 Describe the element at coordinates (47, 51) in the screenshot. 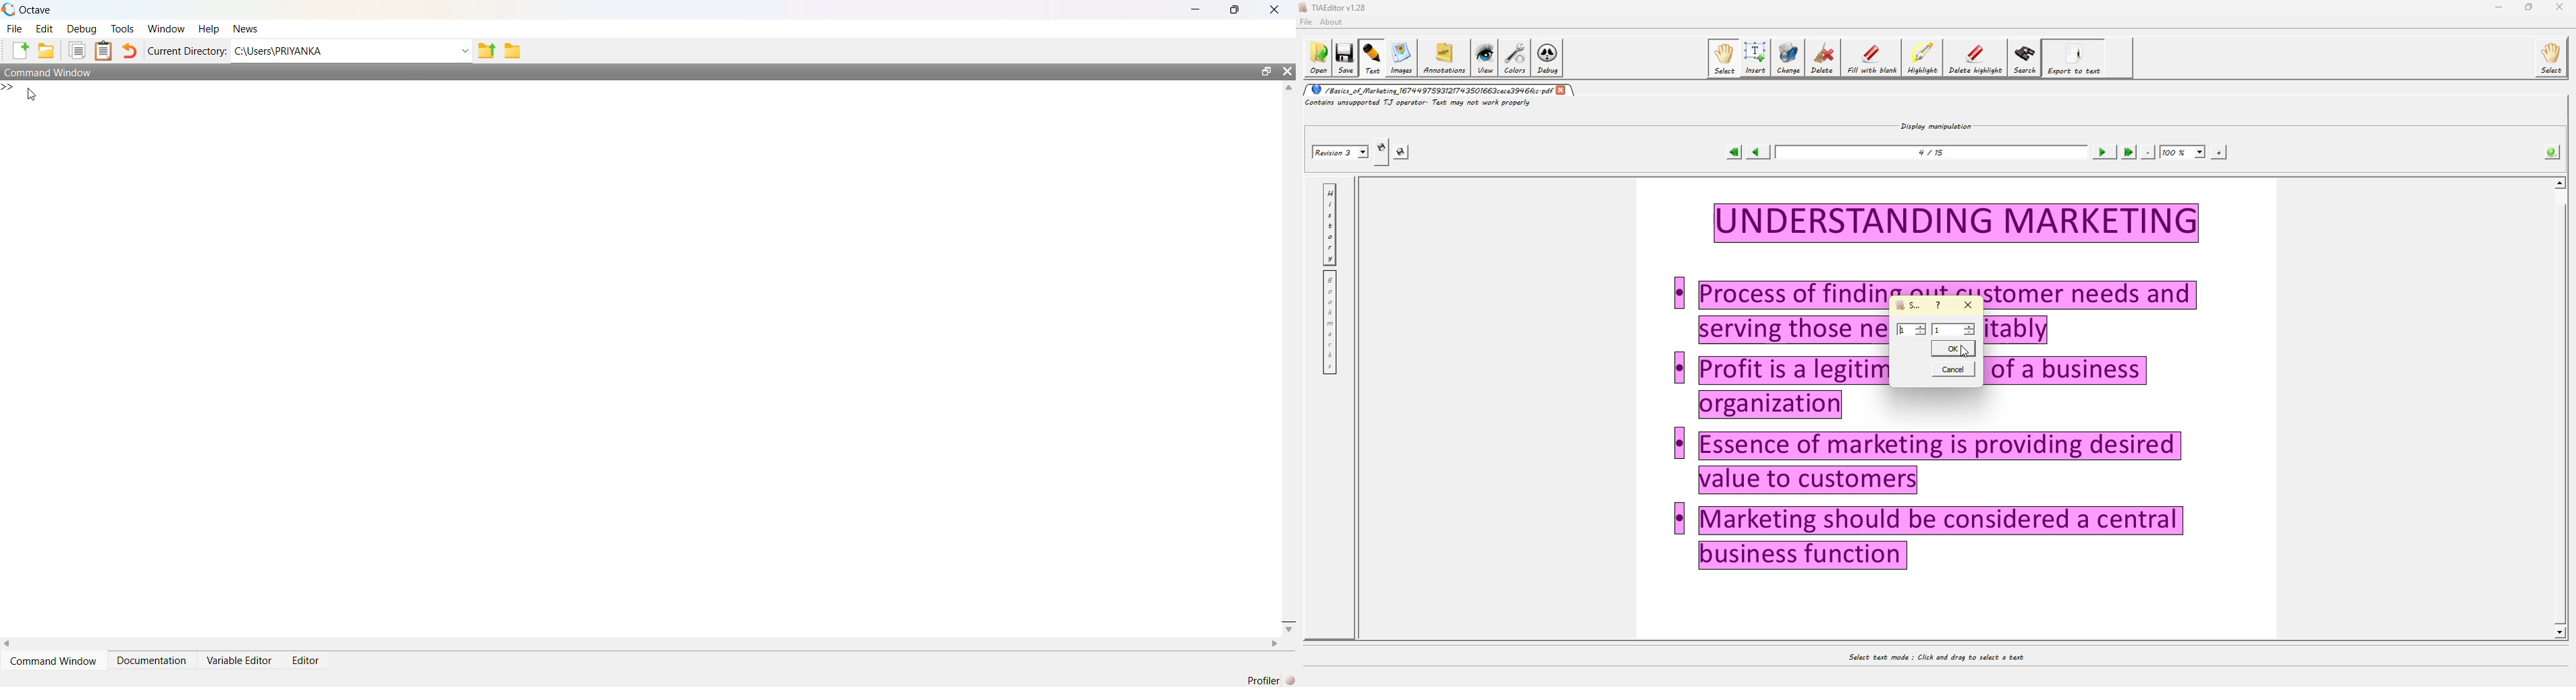

I see `add folder` at that location.